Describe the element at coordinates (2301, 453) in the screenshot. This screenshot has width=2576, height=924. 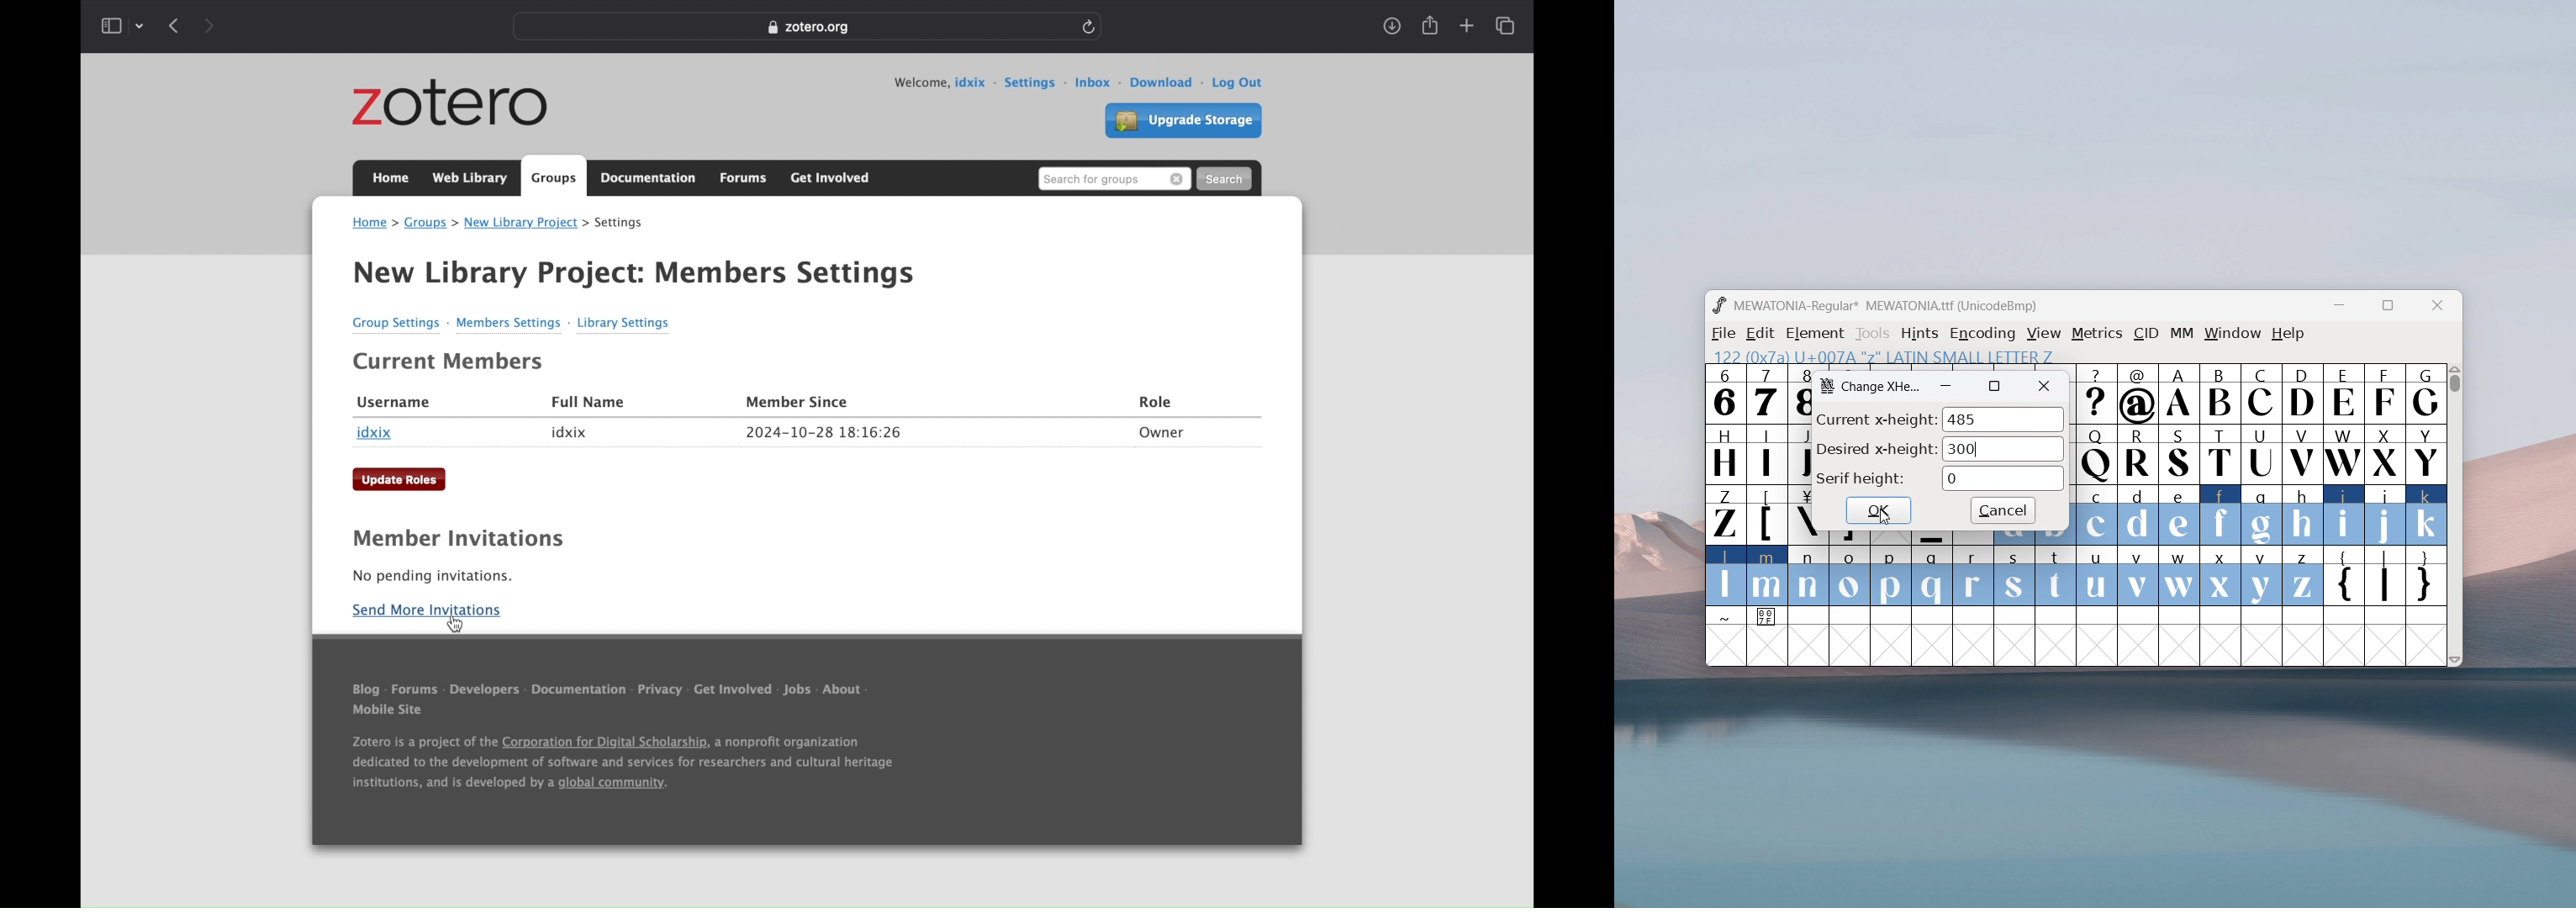
I see `V` at that location.